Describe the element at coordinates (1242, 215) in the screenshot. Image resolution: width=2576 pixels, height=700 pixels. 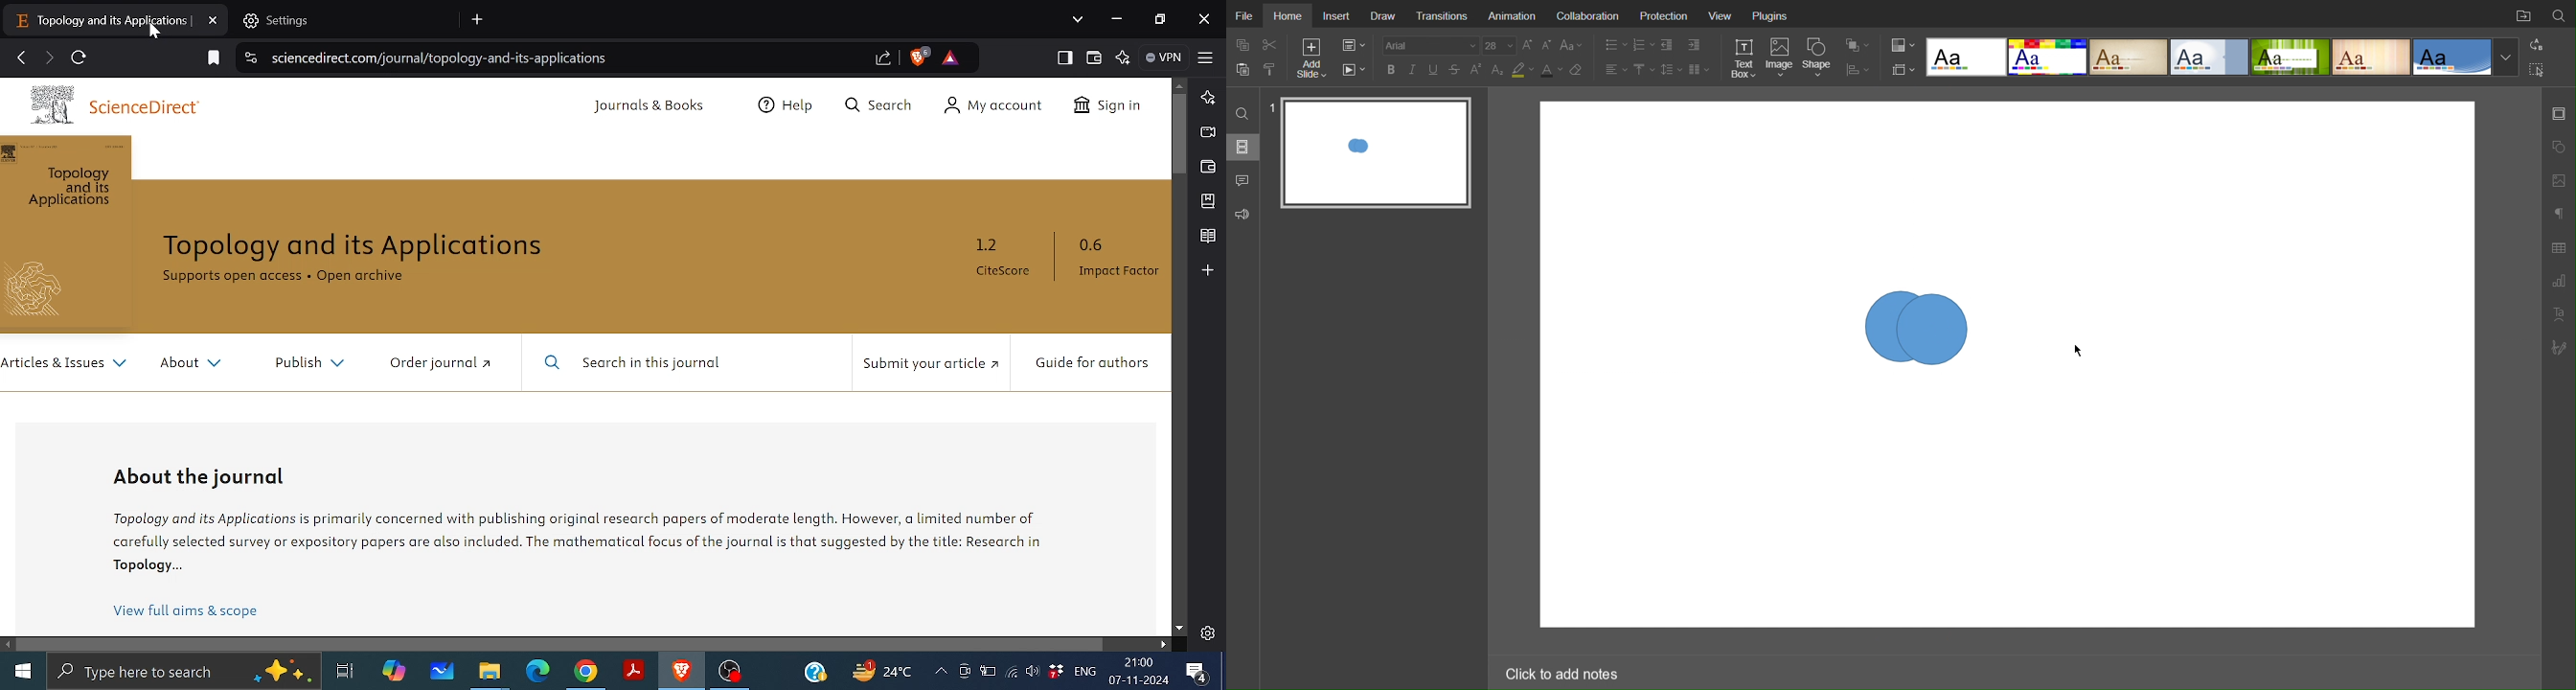
I see `Feedback and Support` at that location.